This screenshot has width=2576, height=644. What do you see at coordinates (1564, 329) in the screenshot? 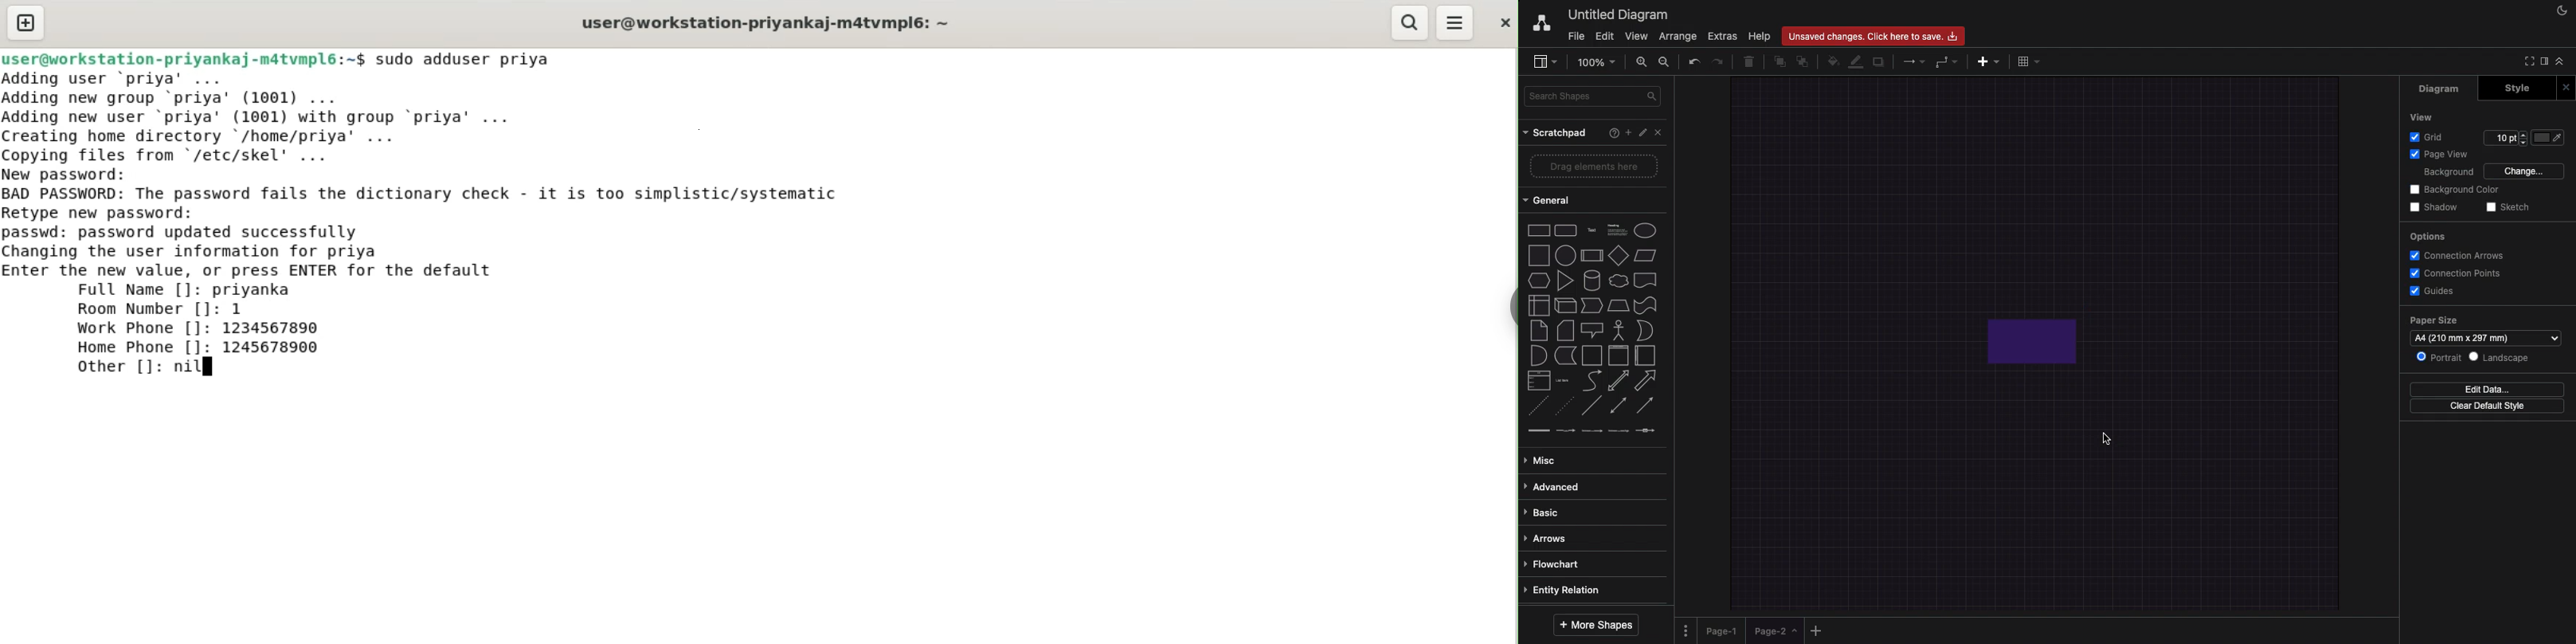
I see `card` at bounding box center [1564, 329].